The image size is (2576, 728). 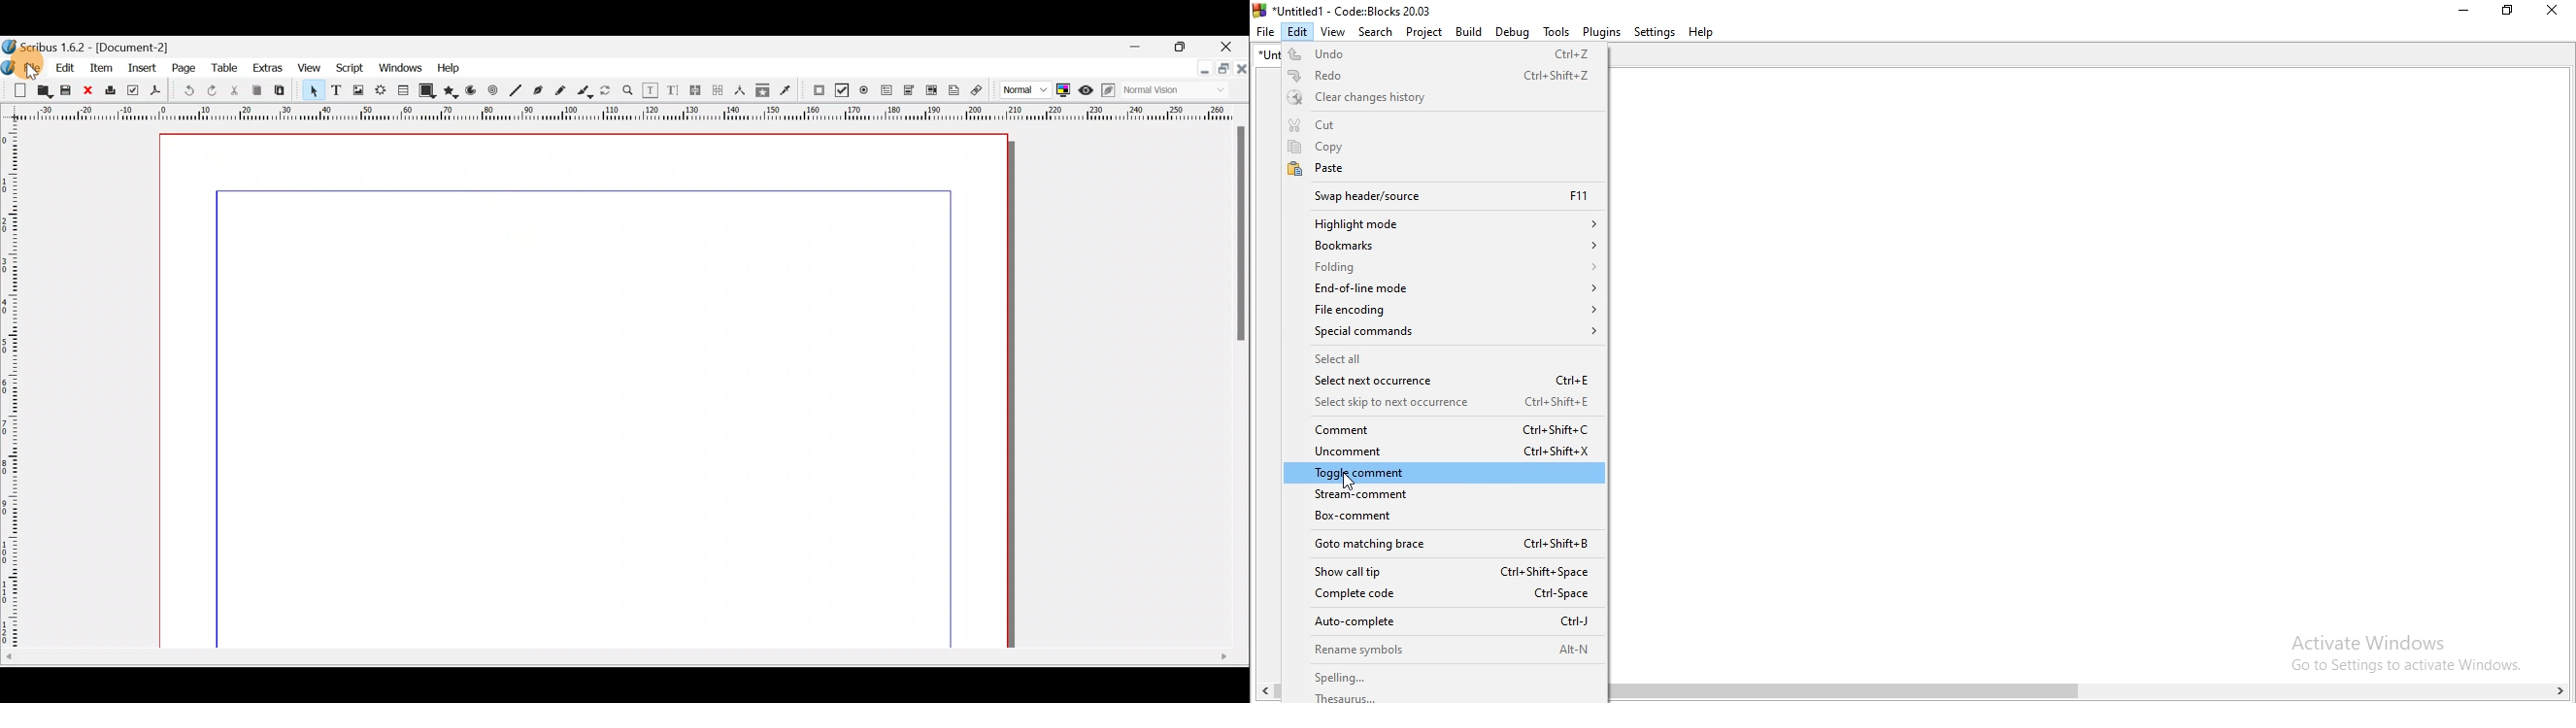 What do you see at coordinates (2407, 653) in the screenshot?
I see `Activate Windows
Go to Settings to activate Windows.` at bounding box center [2407, 653].